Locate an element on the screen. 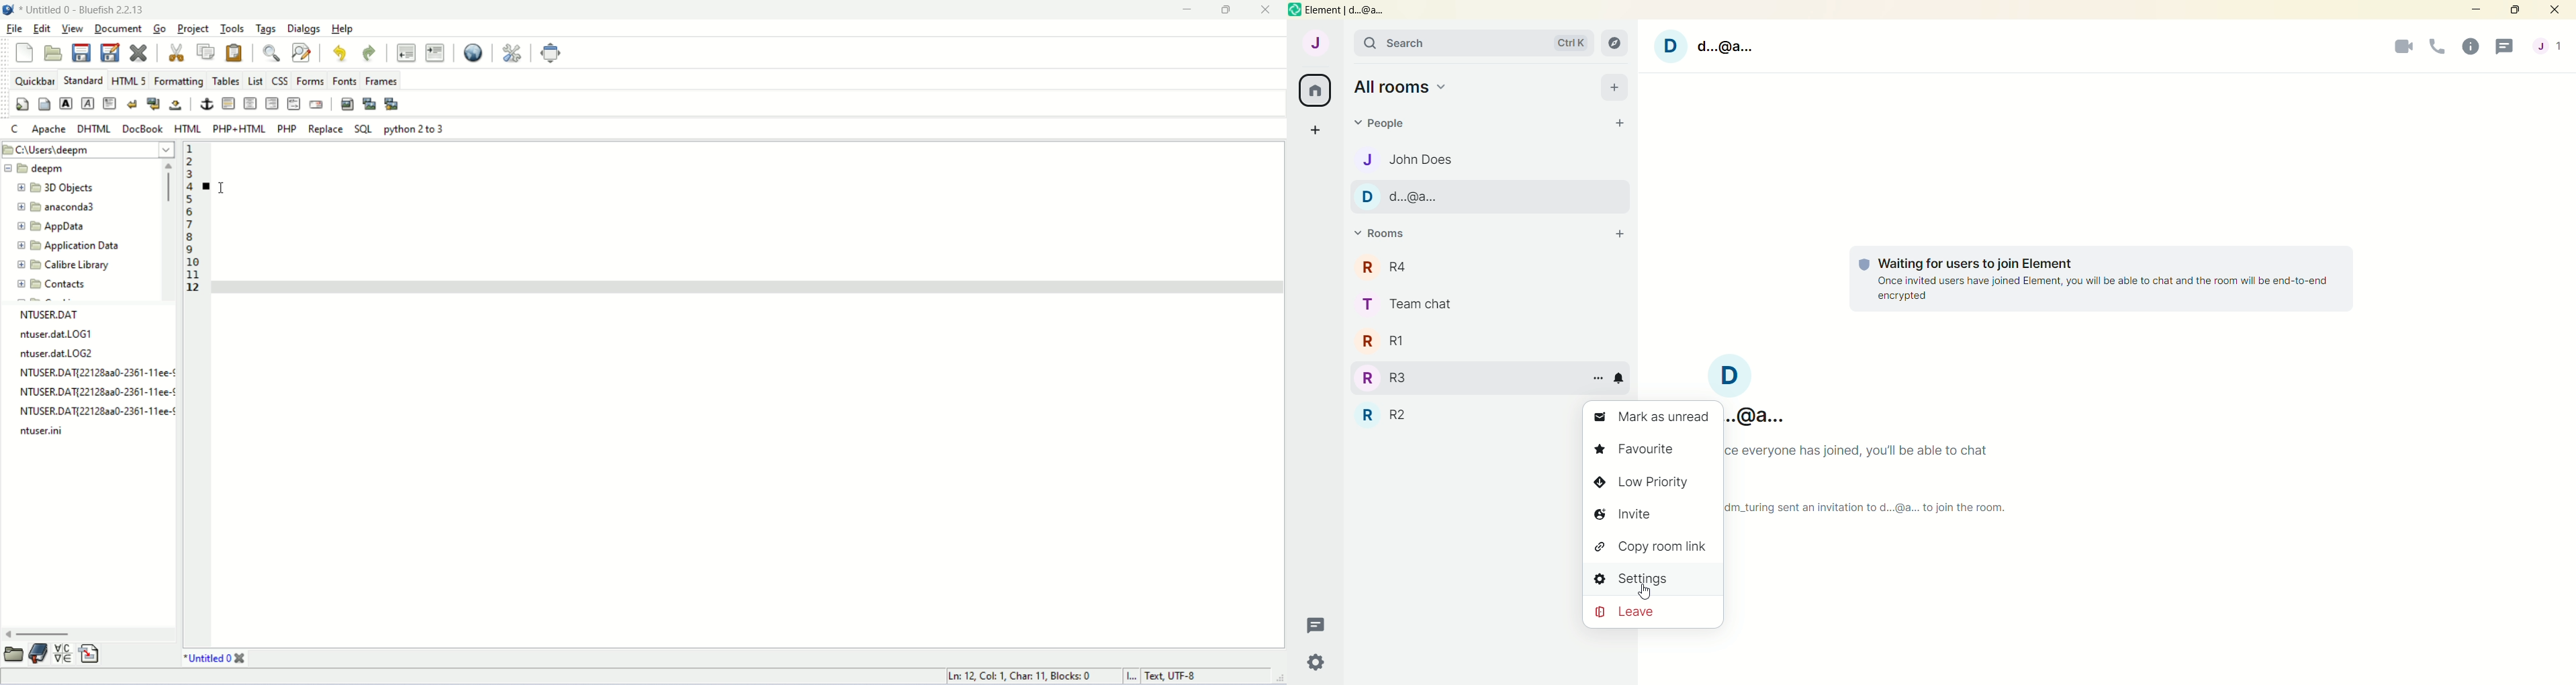 This screenshot has width=2576, height=700. I is located at coordinates (1133, 677).